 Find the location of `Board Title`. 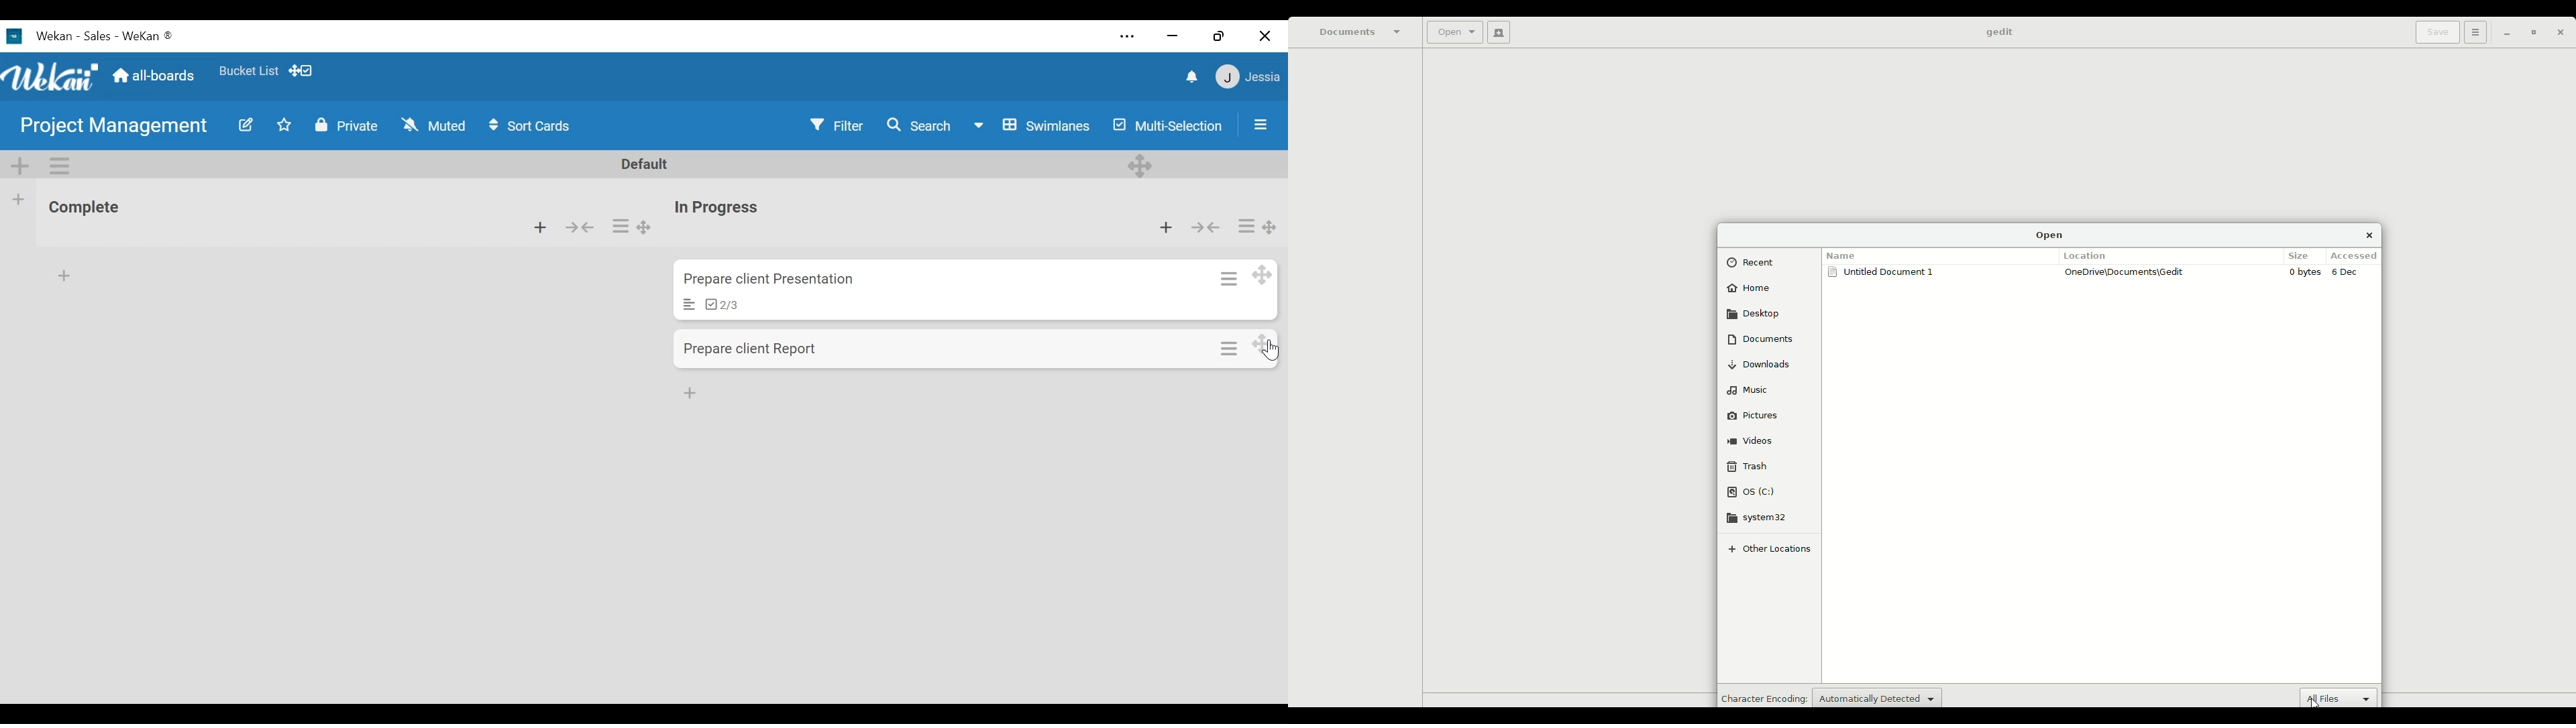

Board Title is located at coordinates (113, 128).